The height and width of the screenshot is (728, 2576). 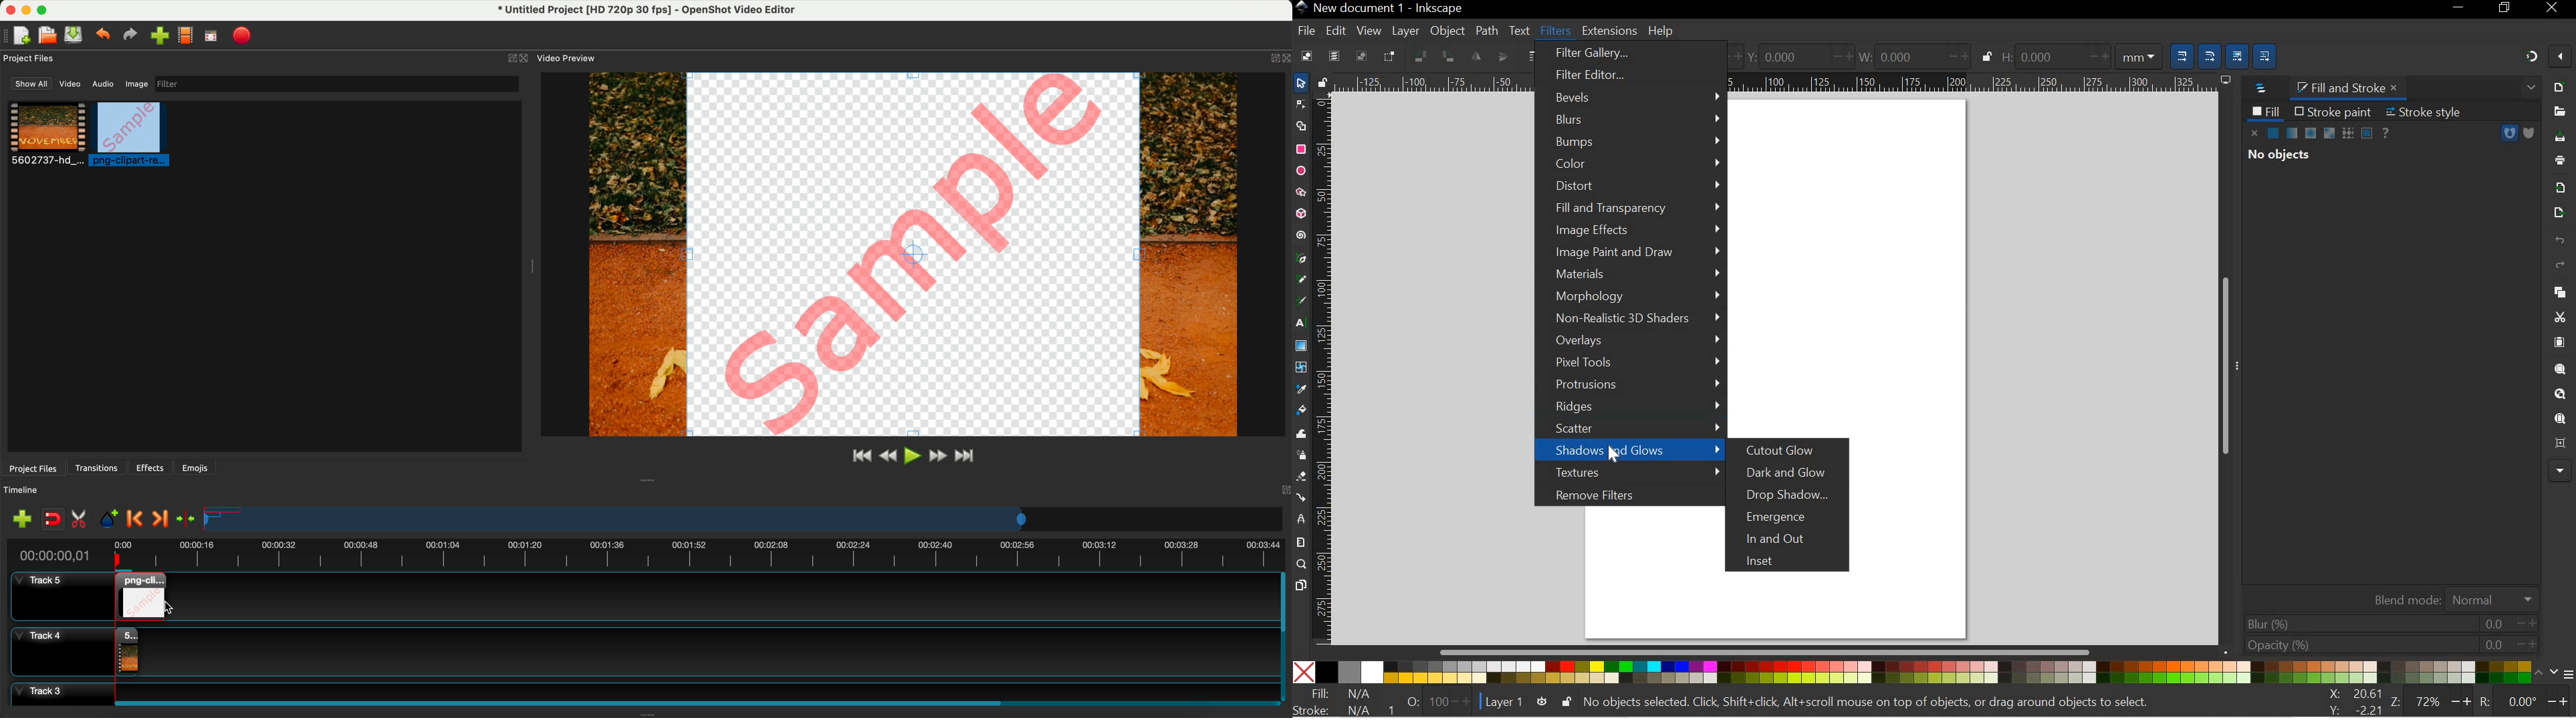 What do you see at coordinates (30, 58) in the screenshot?
I see `project files` at bounding box center [30, 58].